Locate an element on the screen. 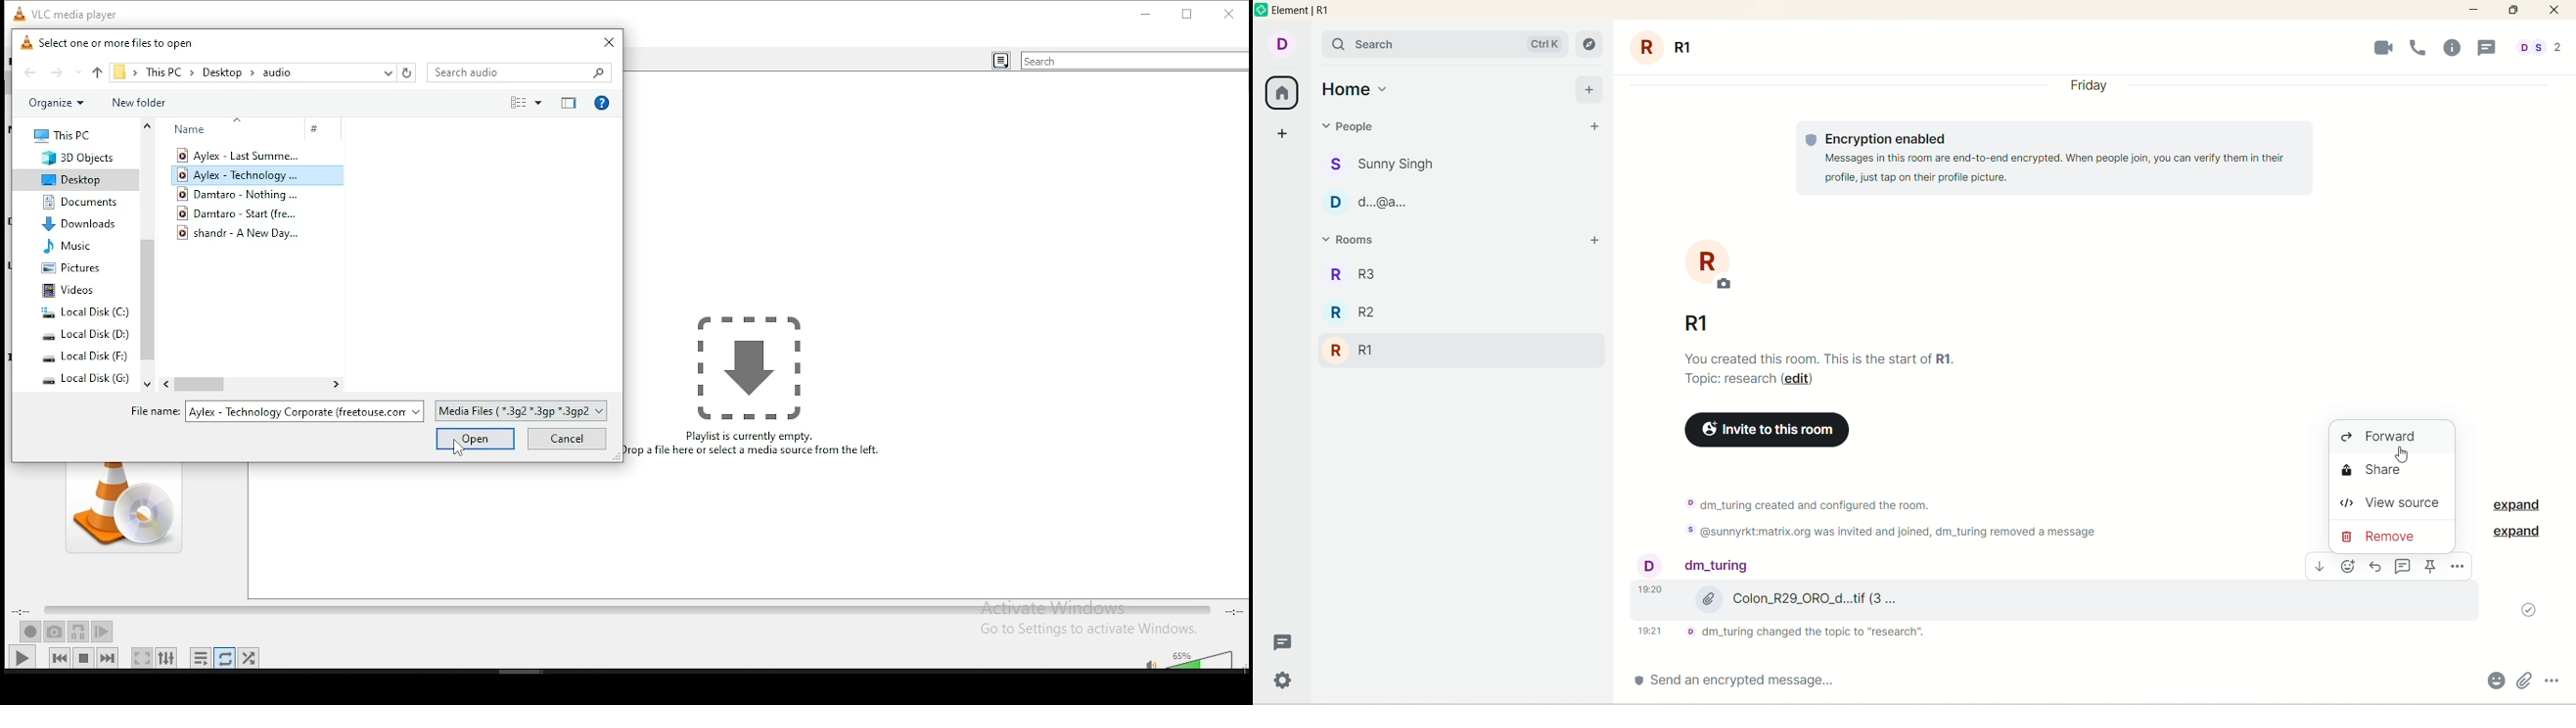  text is located at coordinates (1791, 630).